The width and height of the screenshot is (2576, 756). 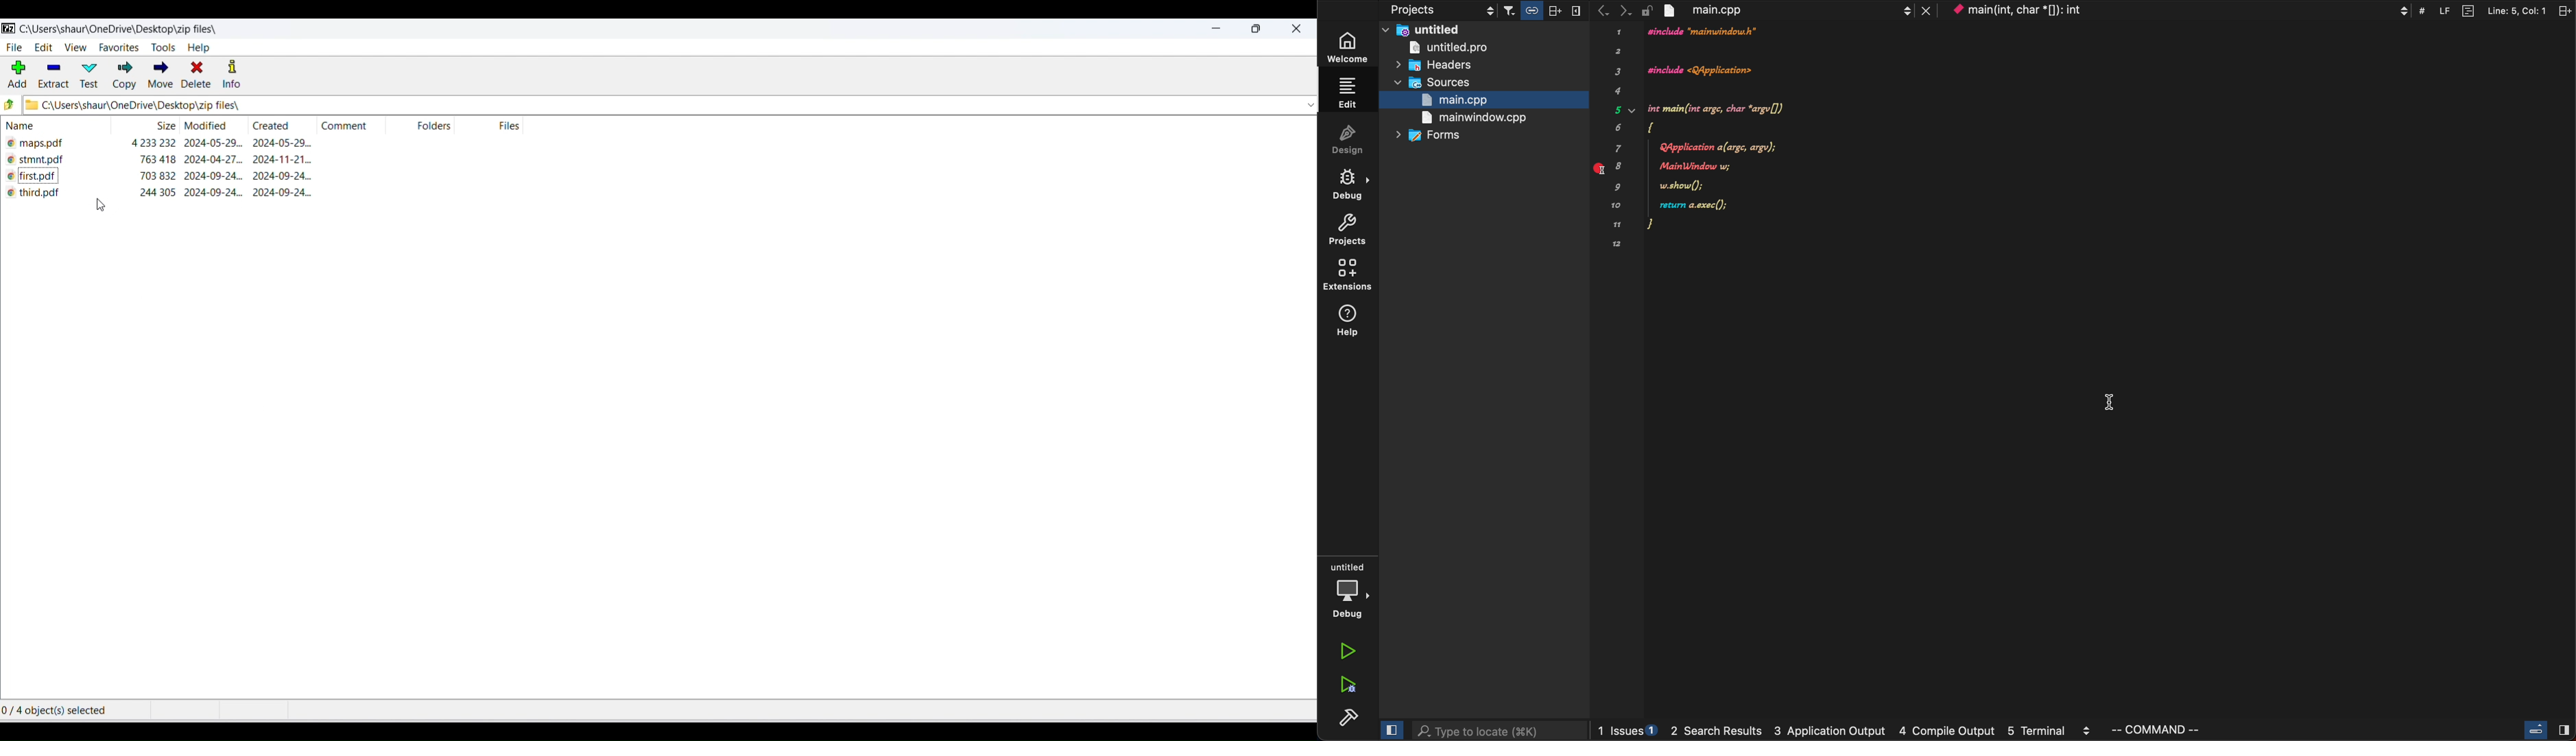 I want to click on modification date, so click(x=215, y=161).